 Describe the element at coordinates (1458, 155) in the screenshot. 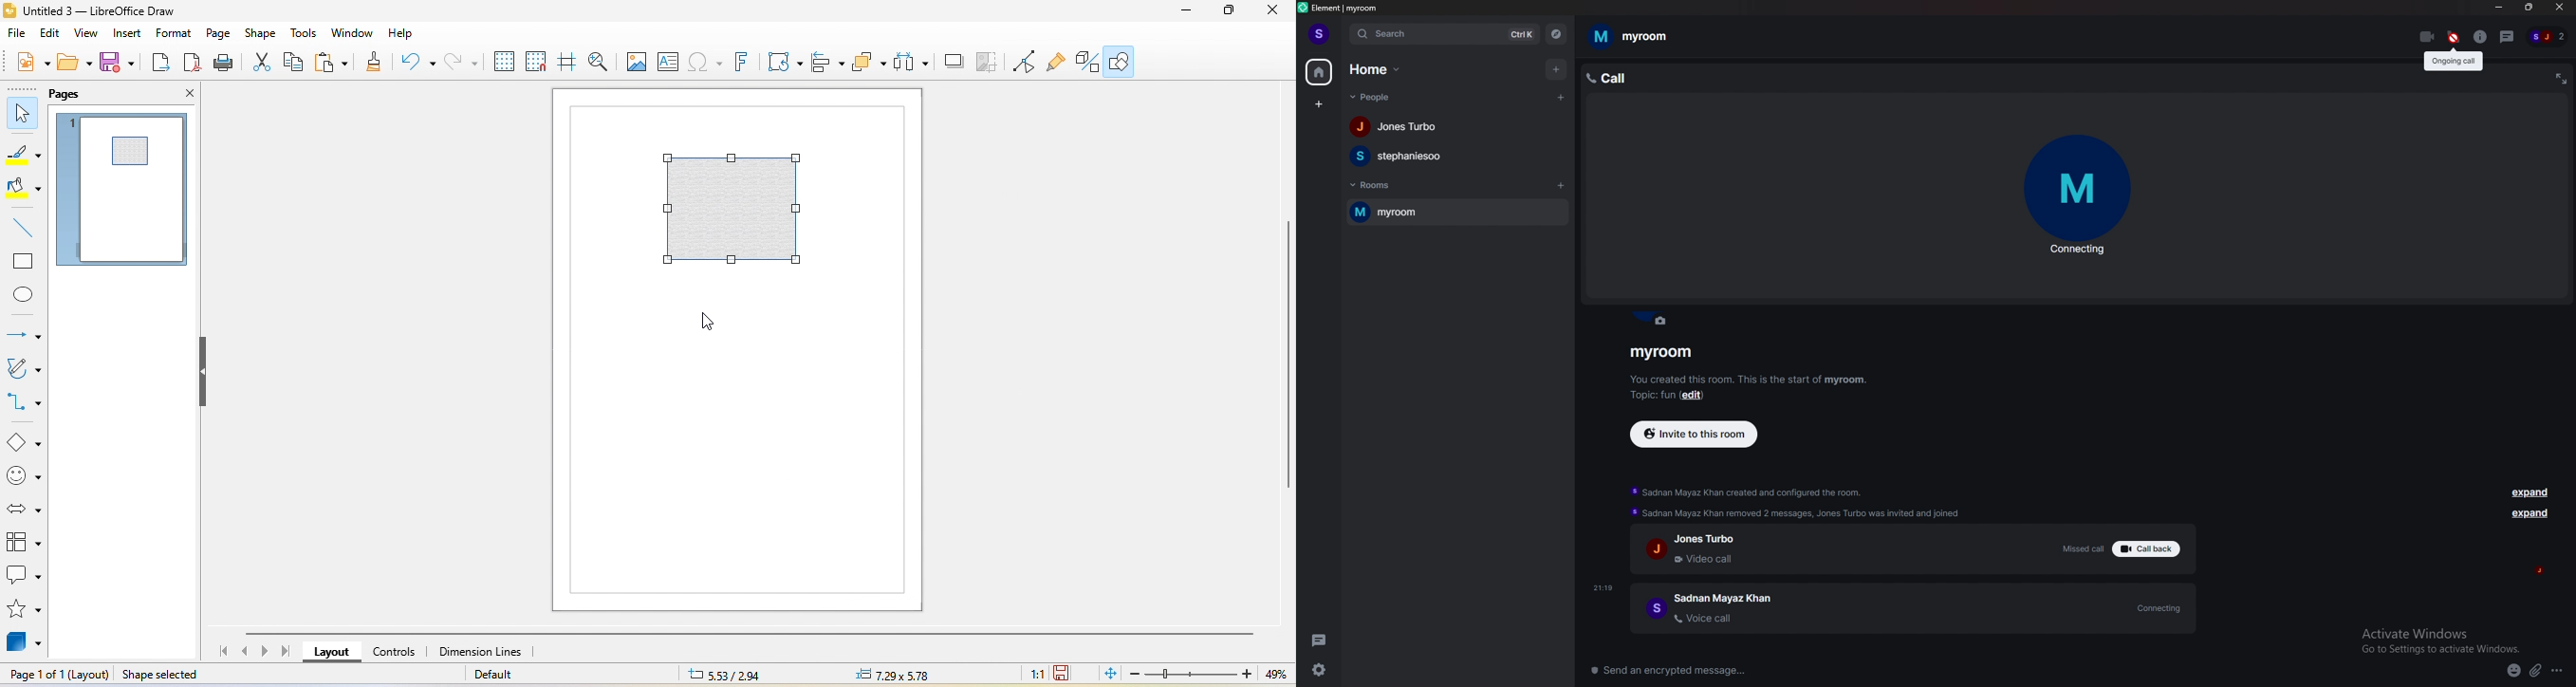

I see `stephaniesoo` at that location.